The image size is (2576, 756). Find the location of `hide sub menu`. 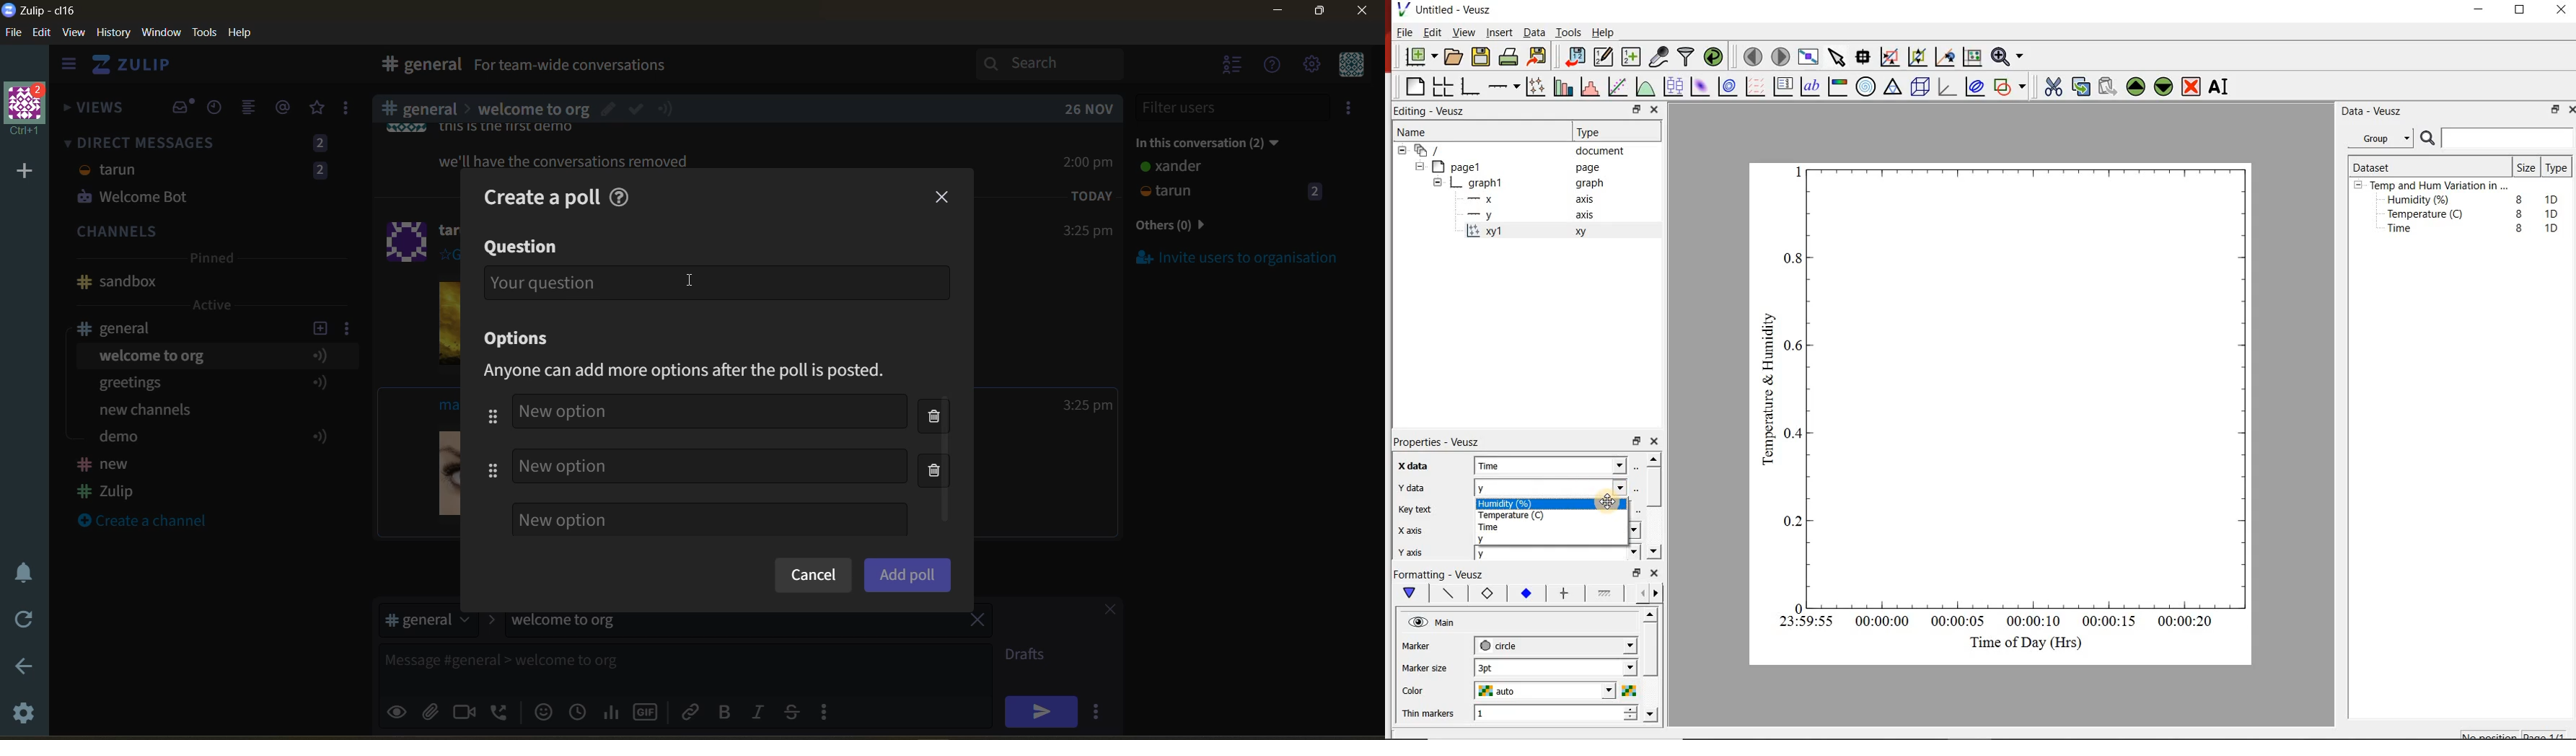

hide sub menu is located at coordinates (1422, 168).